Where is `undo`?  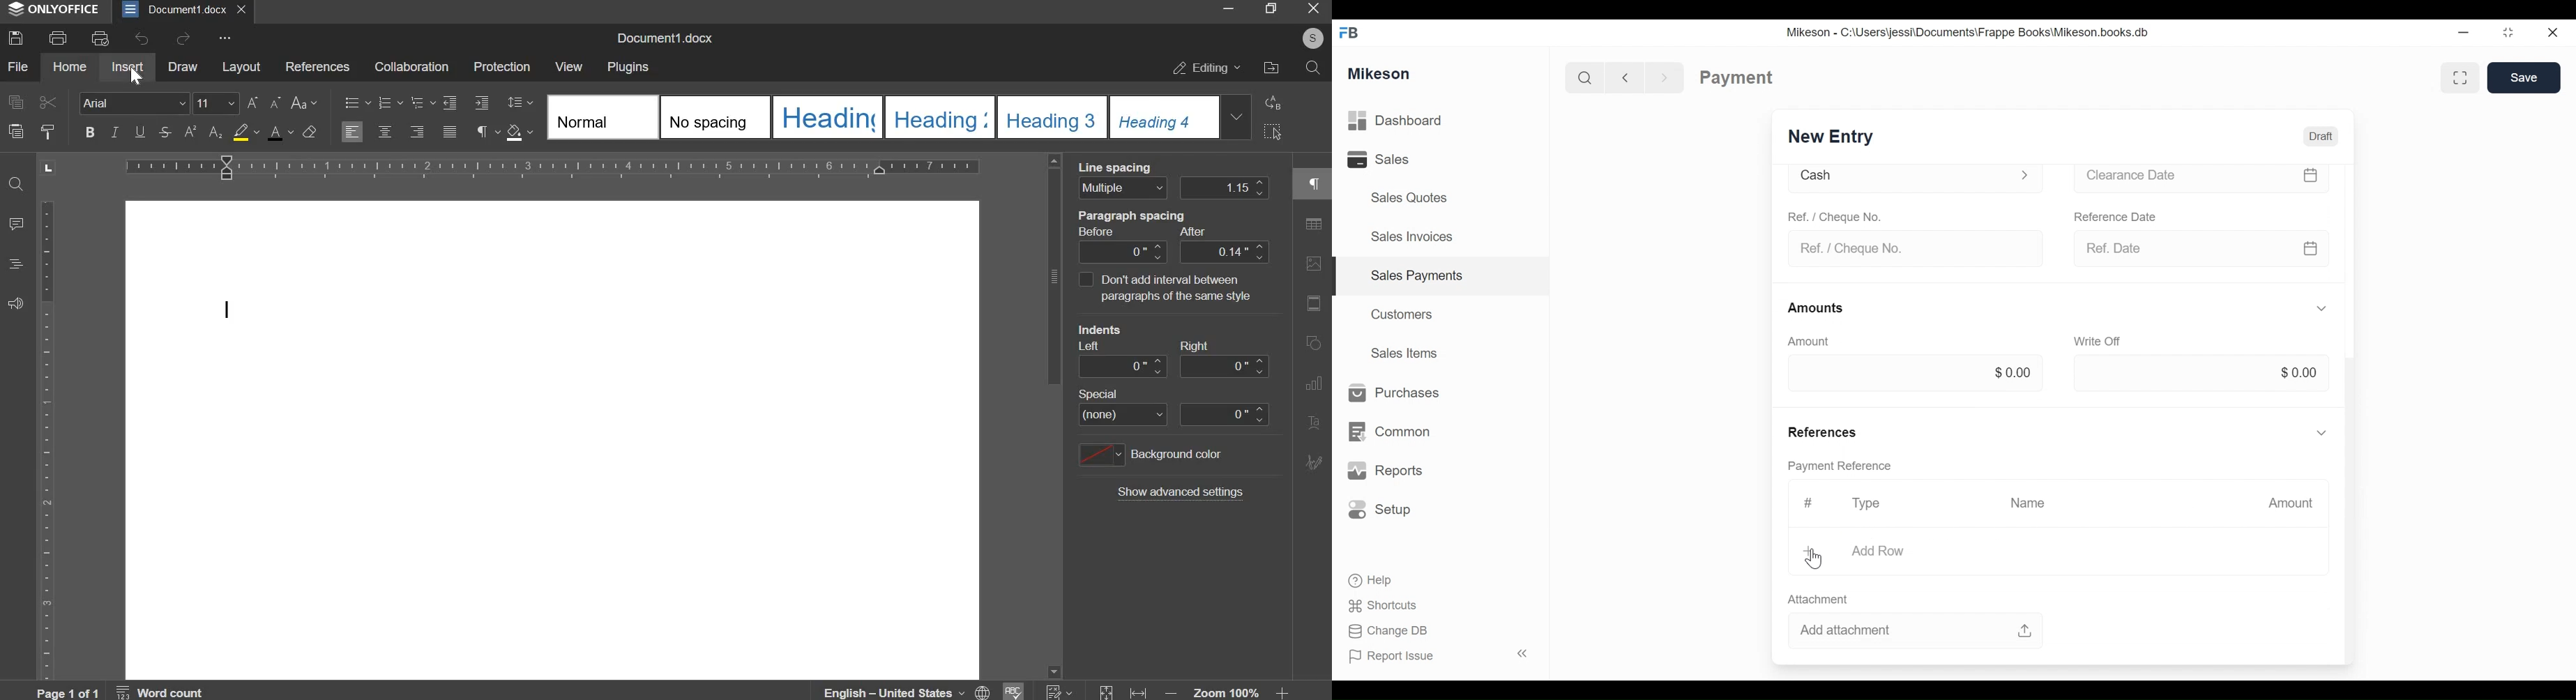
undo is located at coordinates (141, 38).